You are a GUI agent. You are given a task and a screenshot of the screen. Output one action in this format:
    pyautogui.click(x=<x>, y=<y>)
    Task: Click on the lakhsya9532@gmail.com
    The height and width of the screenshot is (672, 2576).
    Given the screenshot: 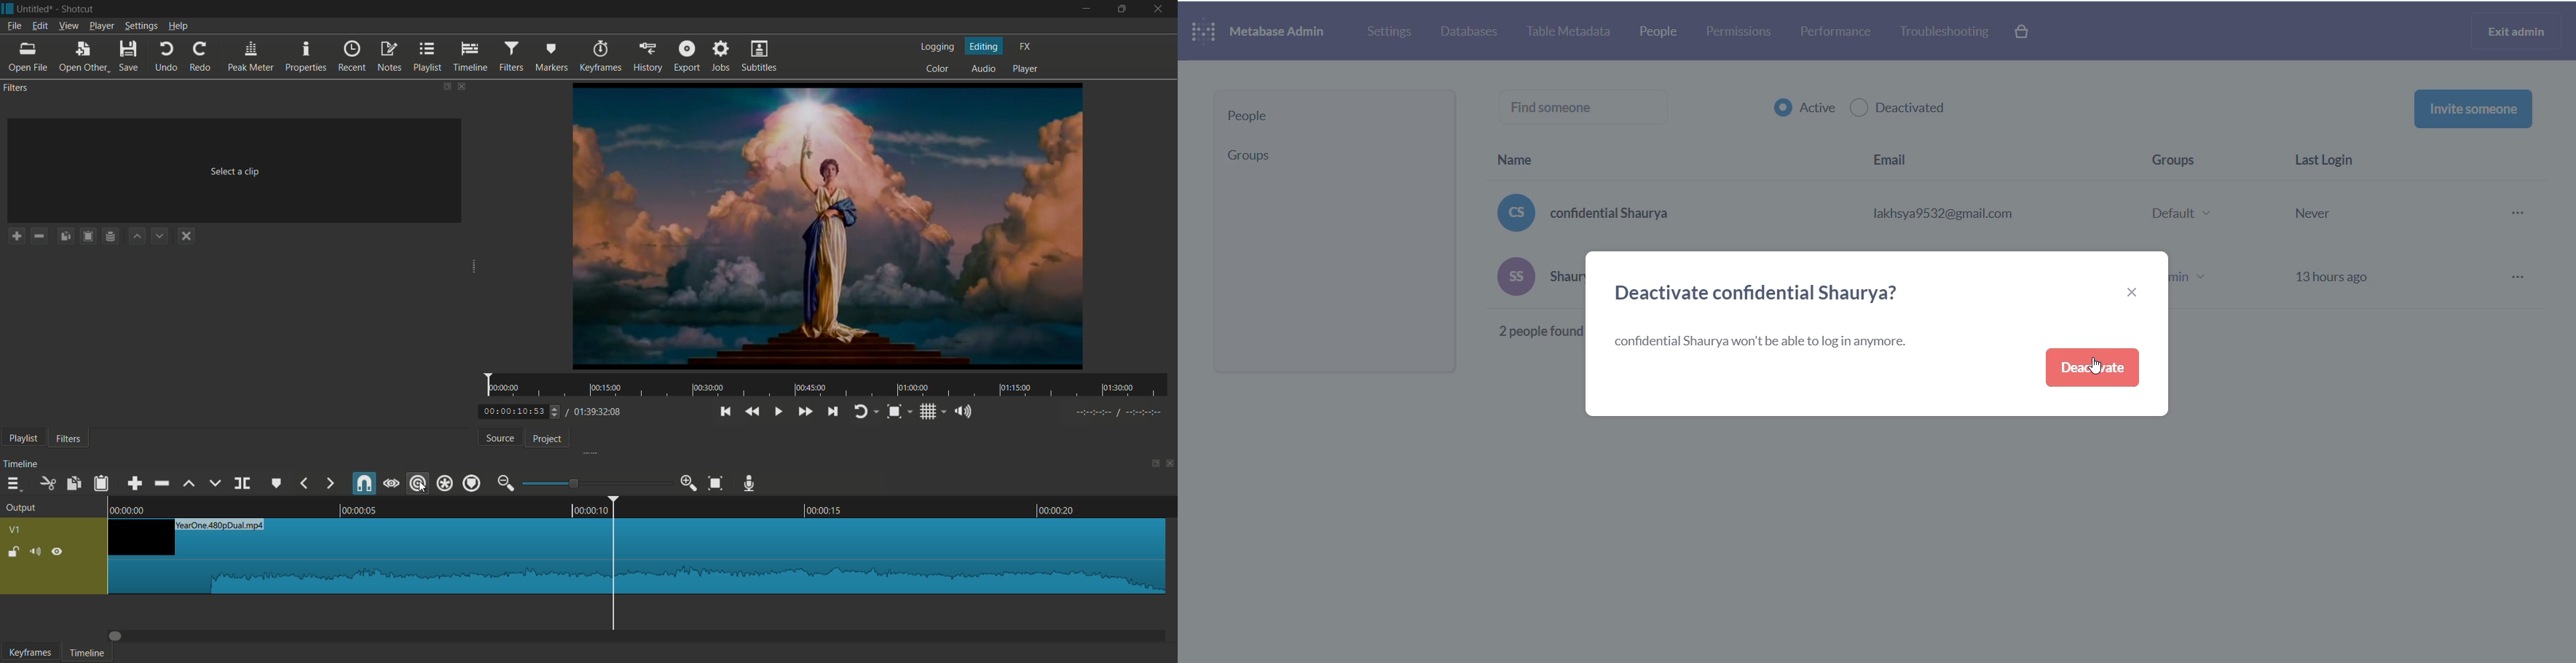 What is the action you would take?
    pyautogui.click(x=1952, y=213)
    